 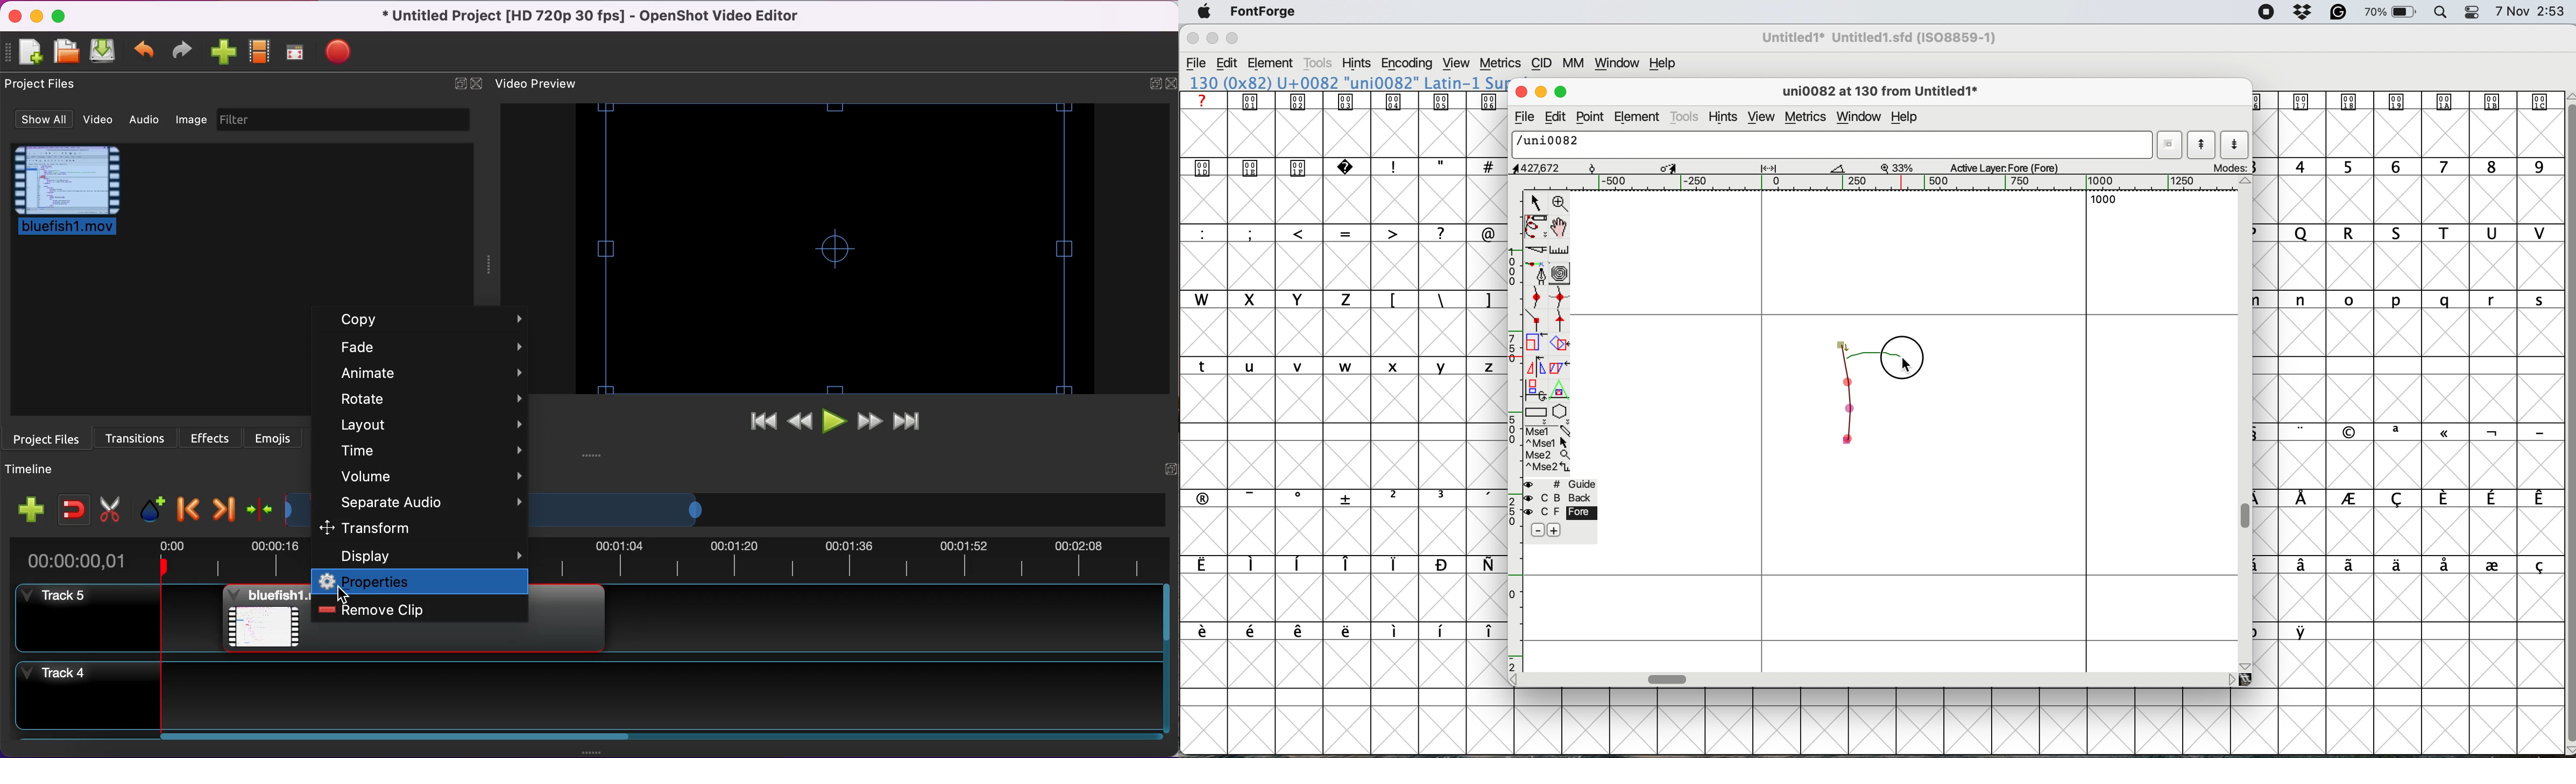 What do you see at coordinates (2266, 14) in the screenshot?
I see `screen recorder` at bounding box center [2266, 14].